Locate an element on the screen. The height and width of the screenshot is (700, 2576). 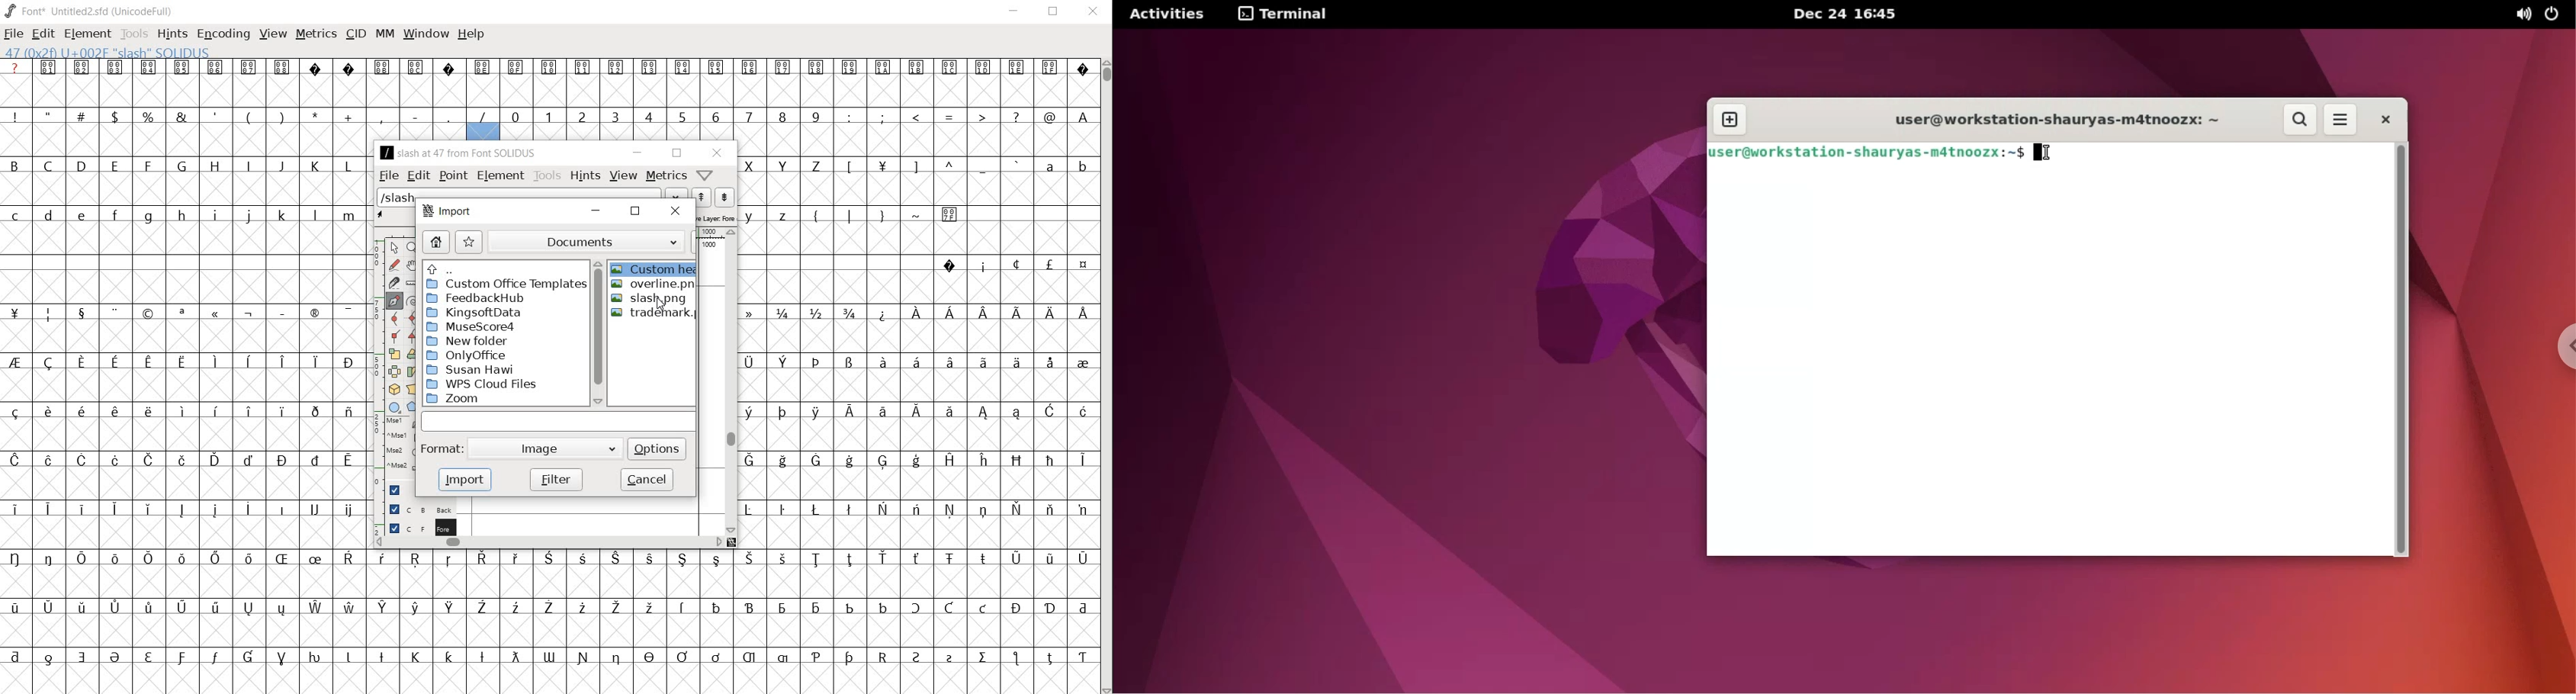
CUSTOM HEART is located at coordinates (655, 269).